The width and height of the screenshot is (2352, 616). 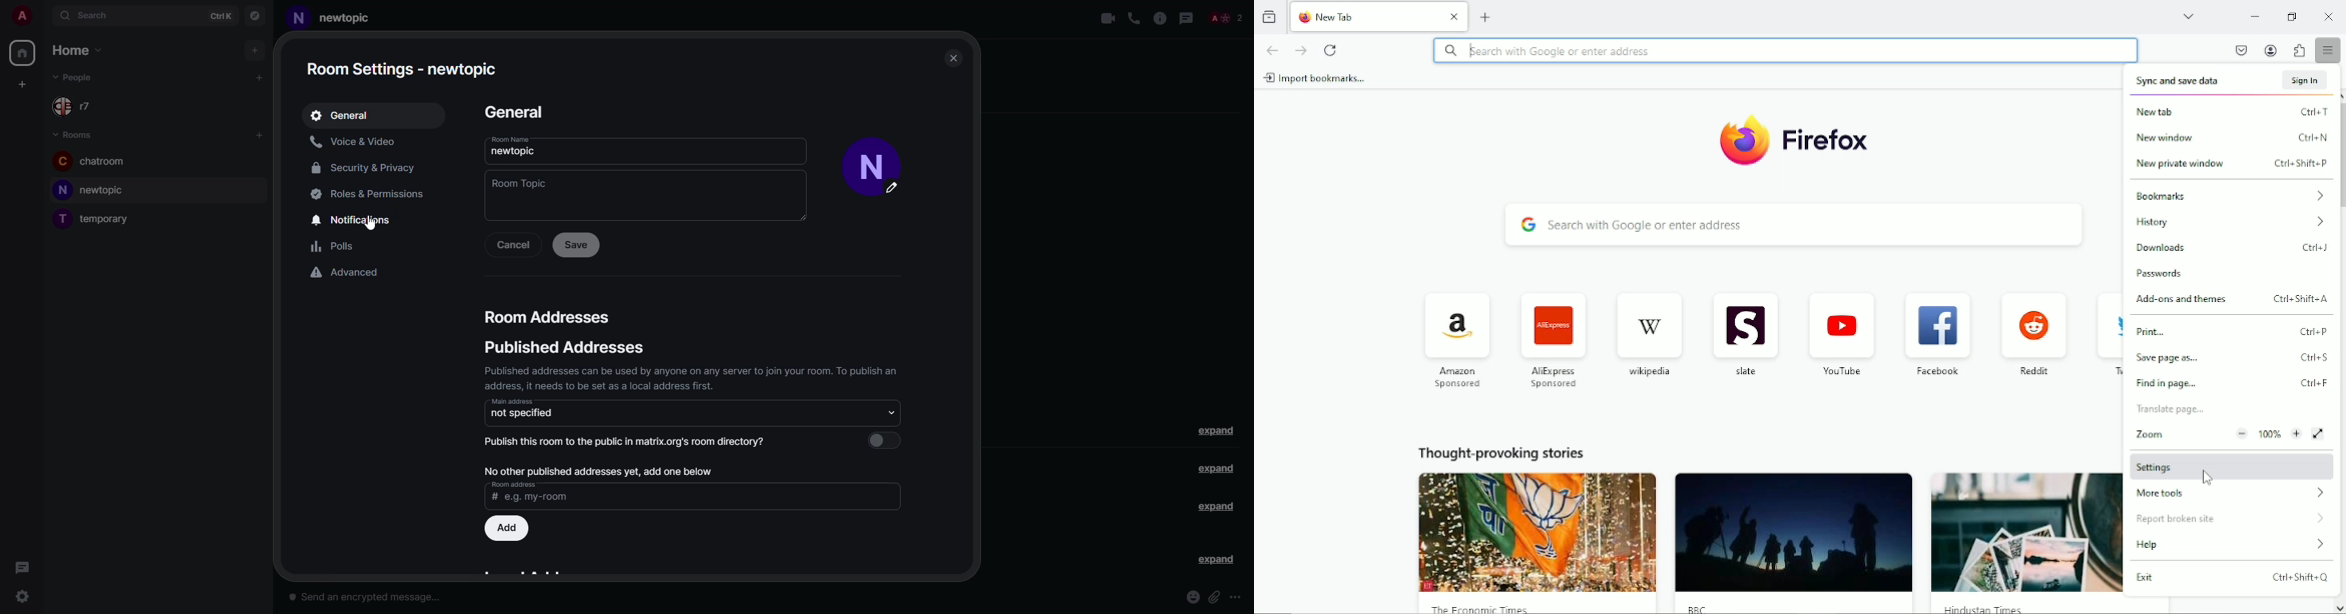 What do you see at coordinates (2300, 81) in the screenshot?
I see `Sign in` at bounding box center [2300, 81].